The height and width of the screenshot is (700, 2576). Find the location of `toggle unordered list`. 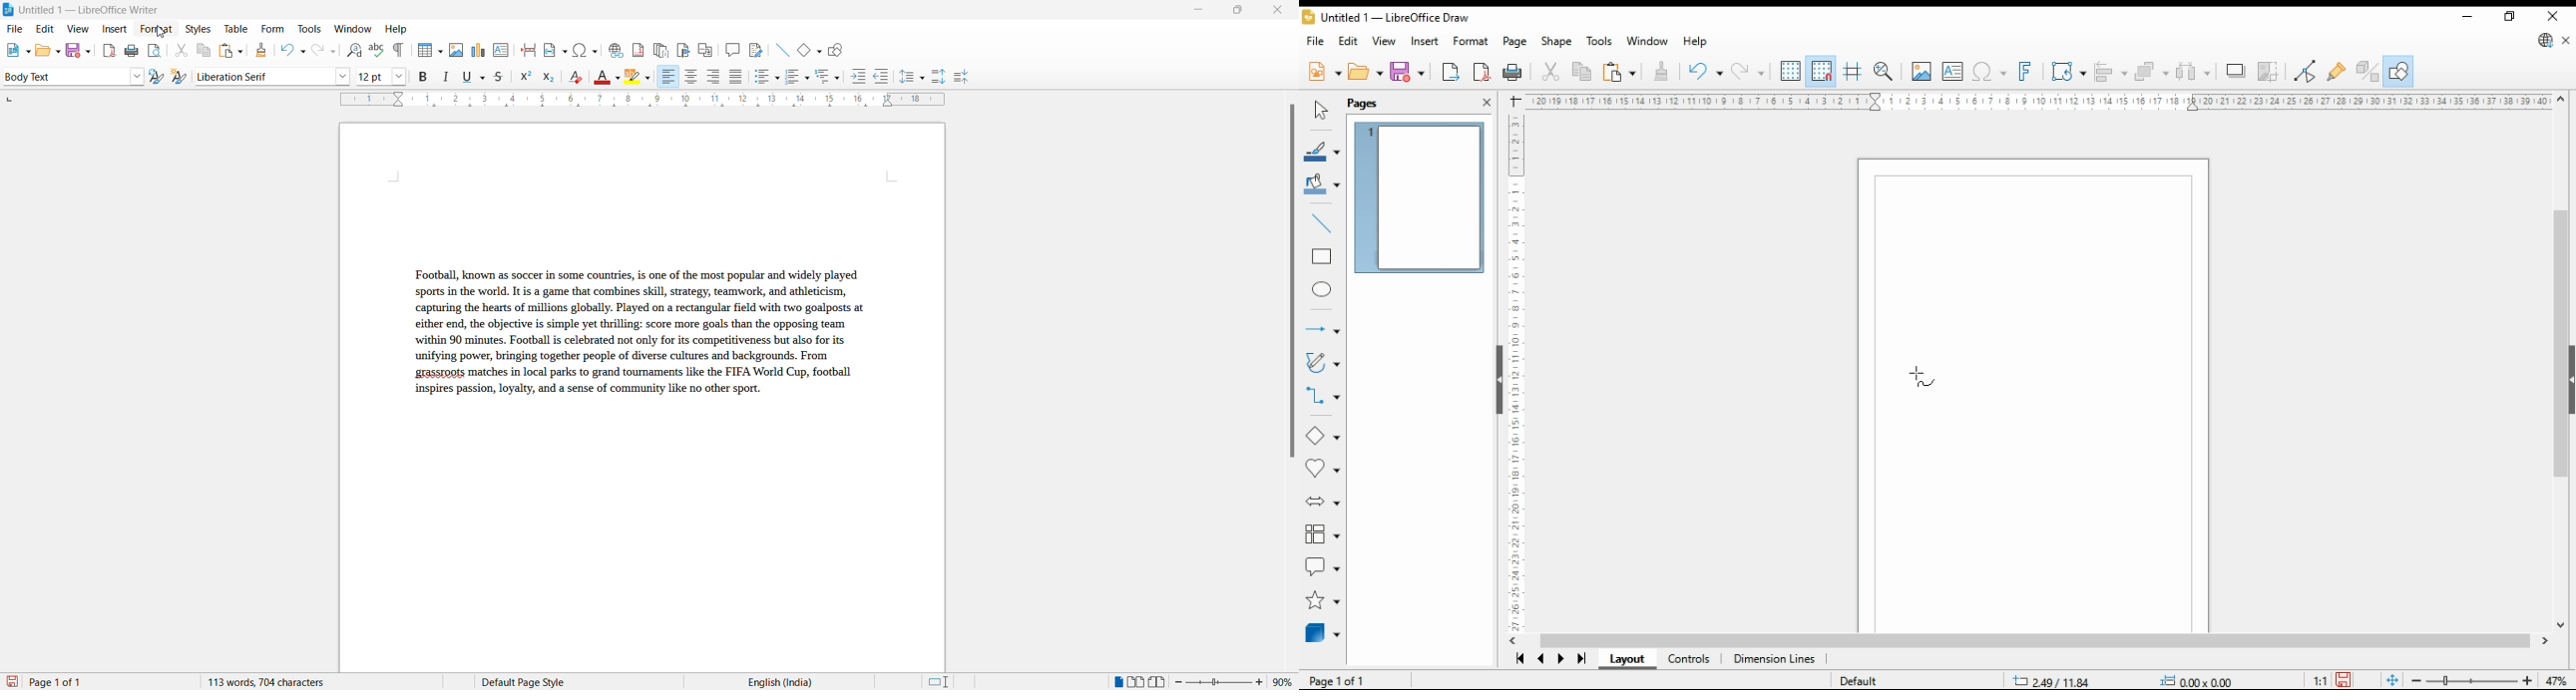

toggle unordered list is located at coordinates (767, 76).